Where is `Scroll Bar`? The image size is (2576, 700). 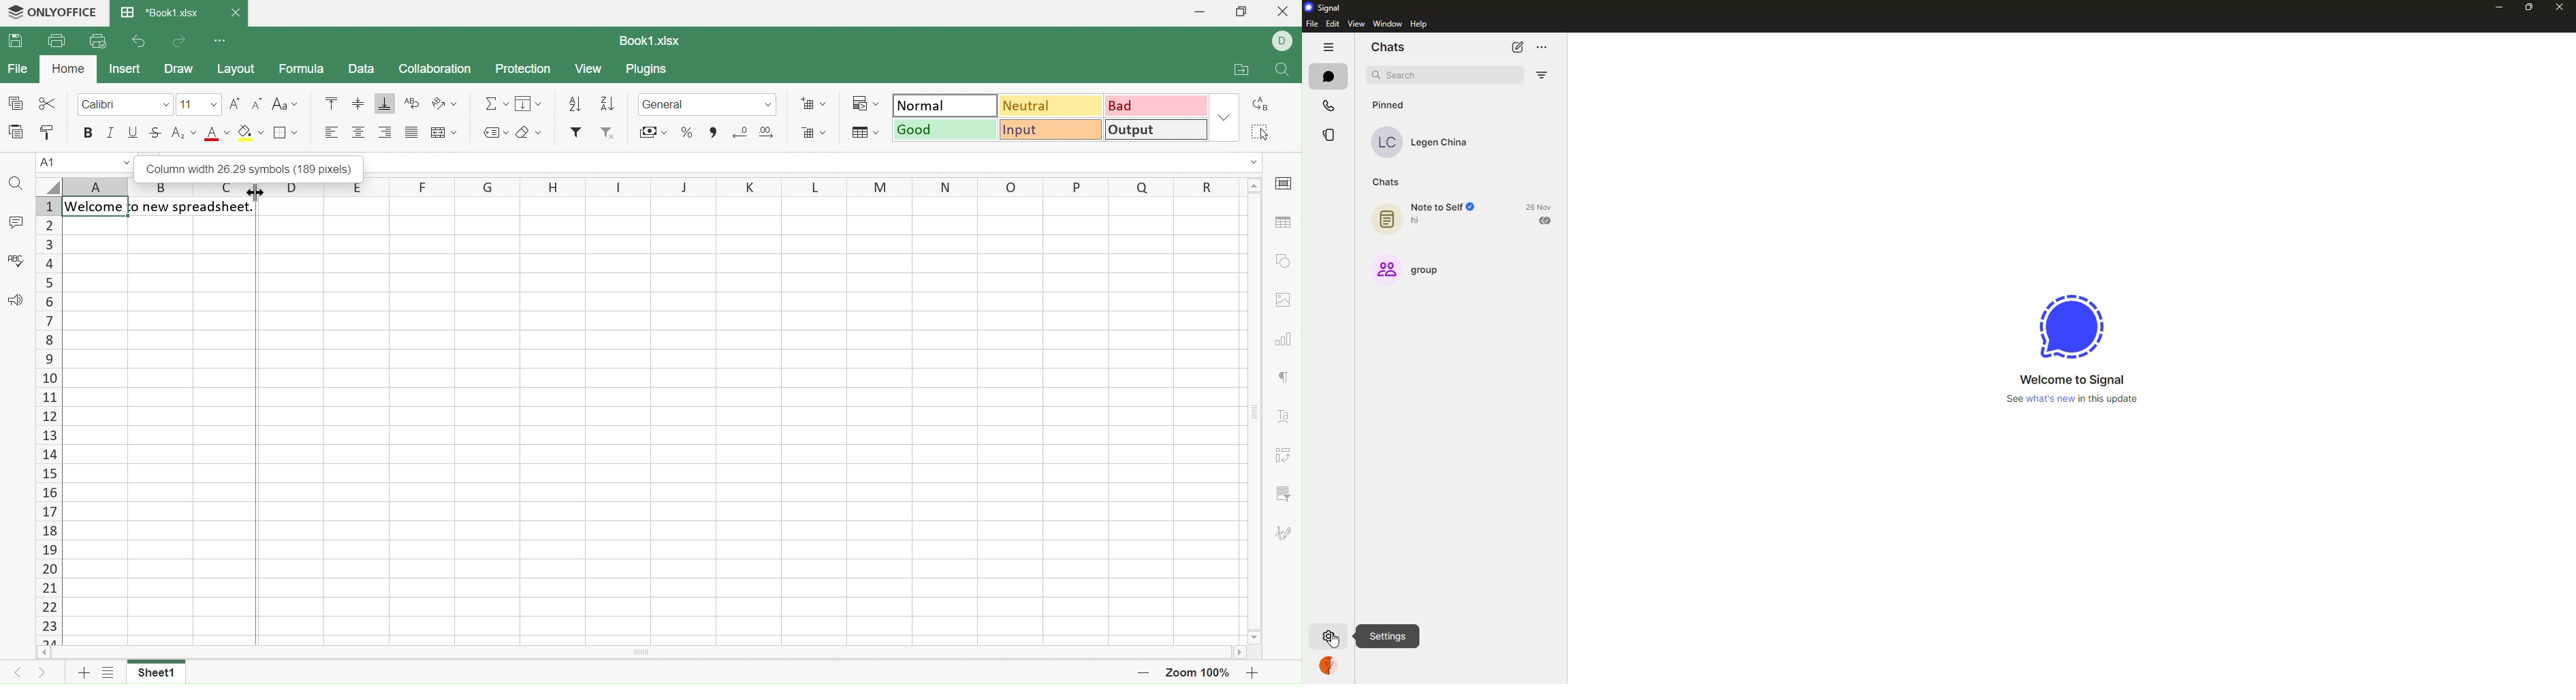 Scroll Bar is located at coordinates (1254, 411).